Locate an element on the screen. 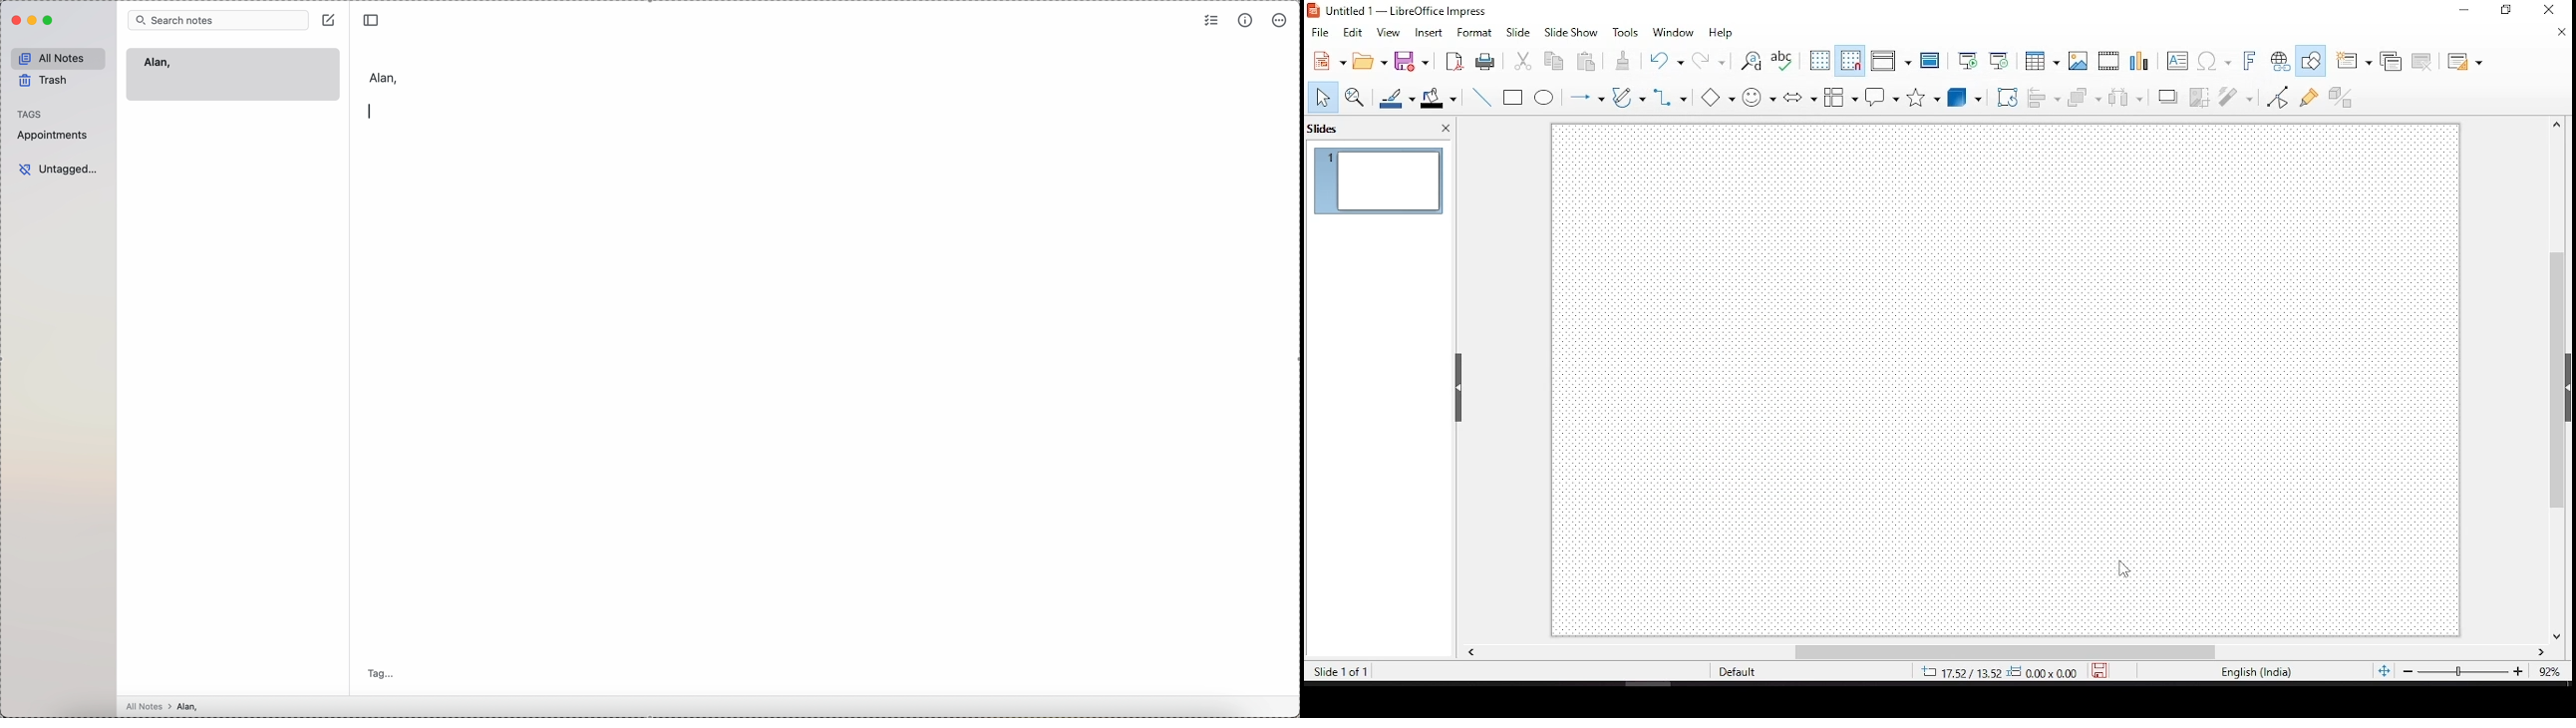 This screenshot has width=2576, height=728. file is located at coordinates (1320, 32).